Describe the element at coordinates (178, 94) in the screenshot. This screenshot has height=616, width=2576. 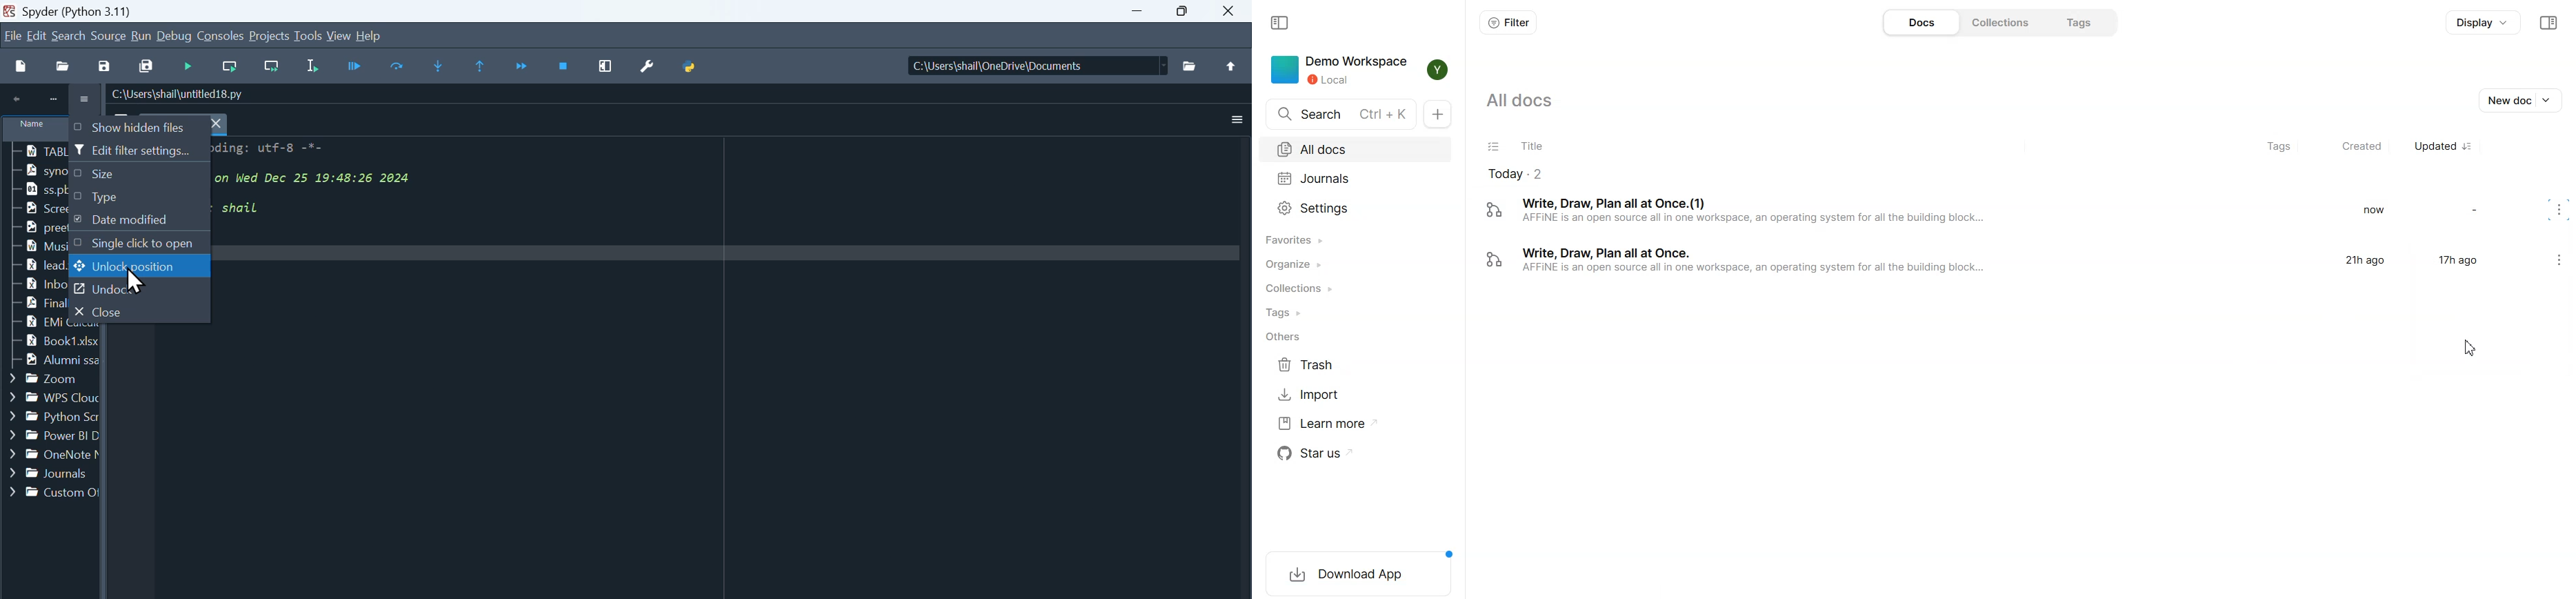
I see `C:\users\shail\untitled18.py` at that location.